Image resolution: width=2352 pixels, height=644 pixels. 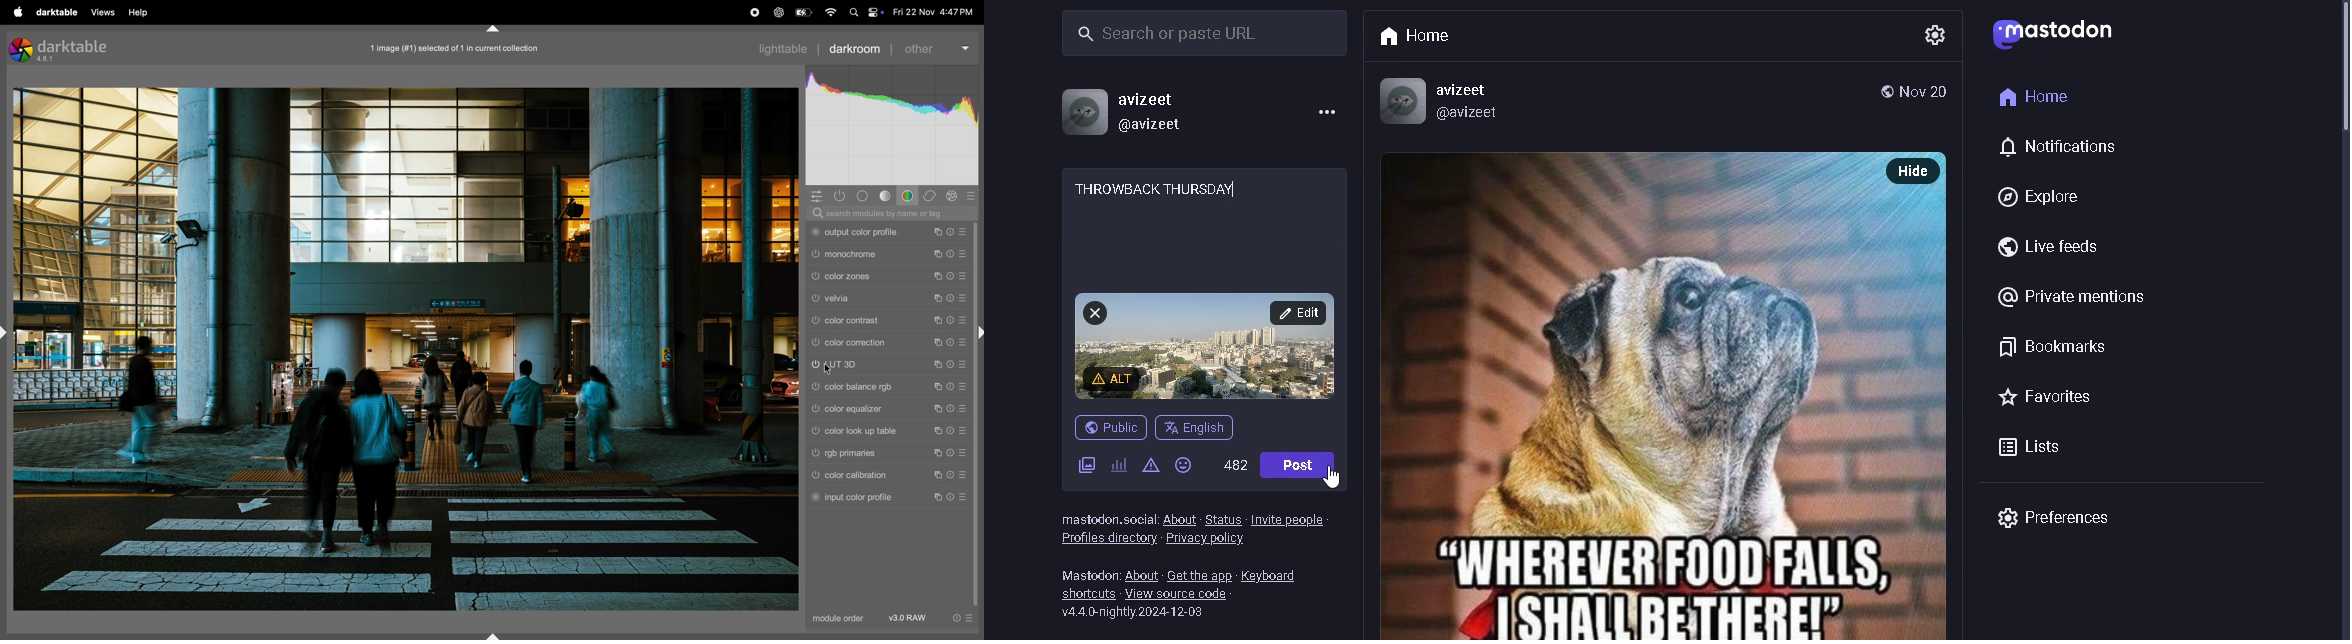 What do you see at coordinates (103, 12) in the screenshot?
I see `views` at bounding box center [103, 12].